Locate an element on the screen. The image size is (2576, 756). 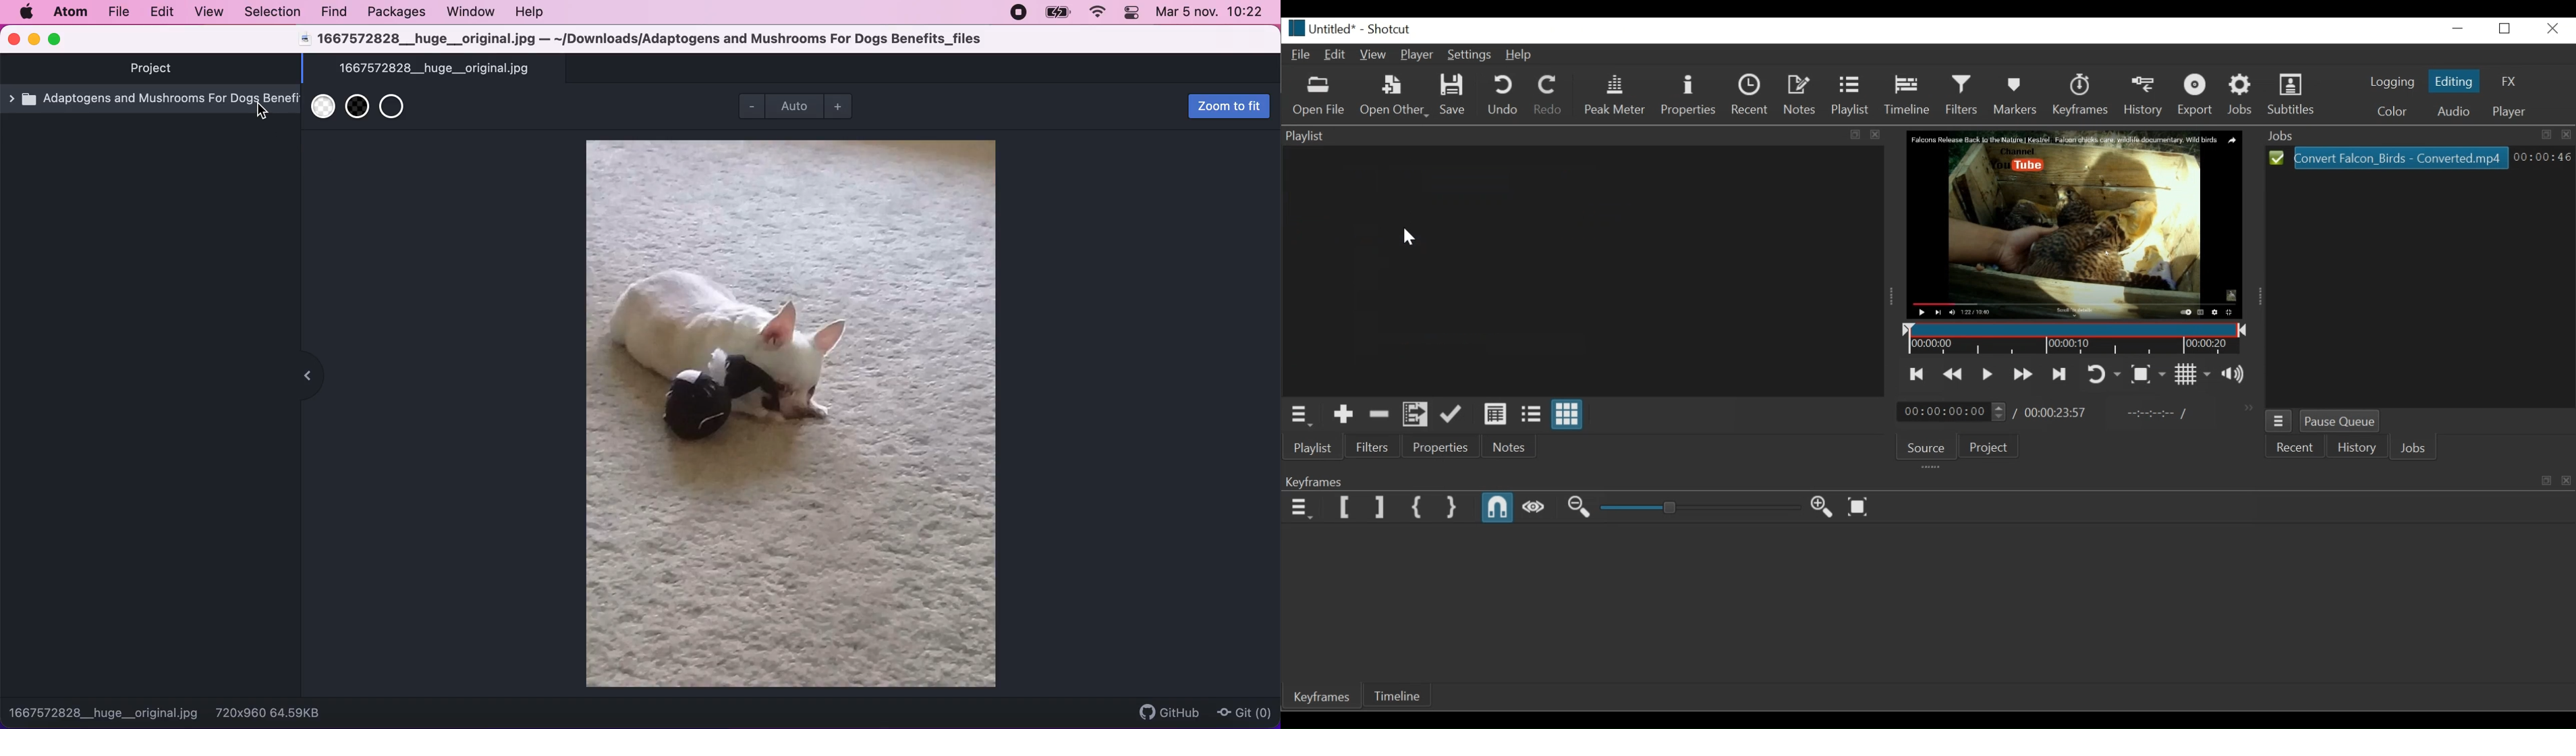
View as details is located at coordinates (1496, 416).